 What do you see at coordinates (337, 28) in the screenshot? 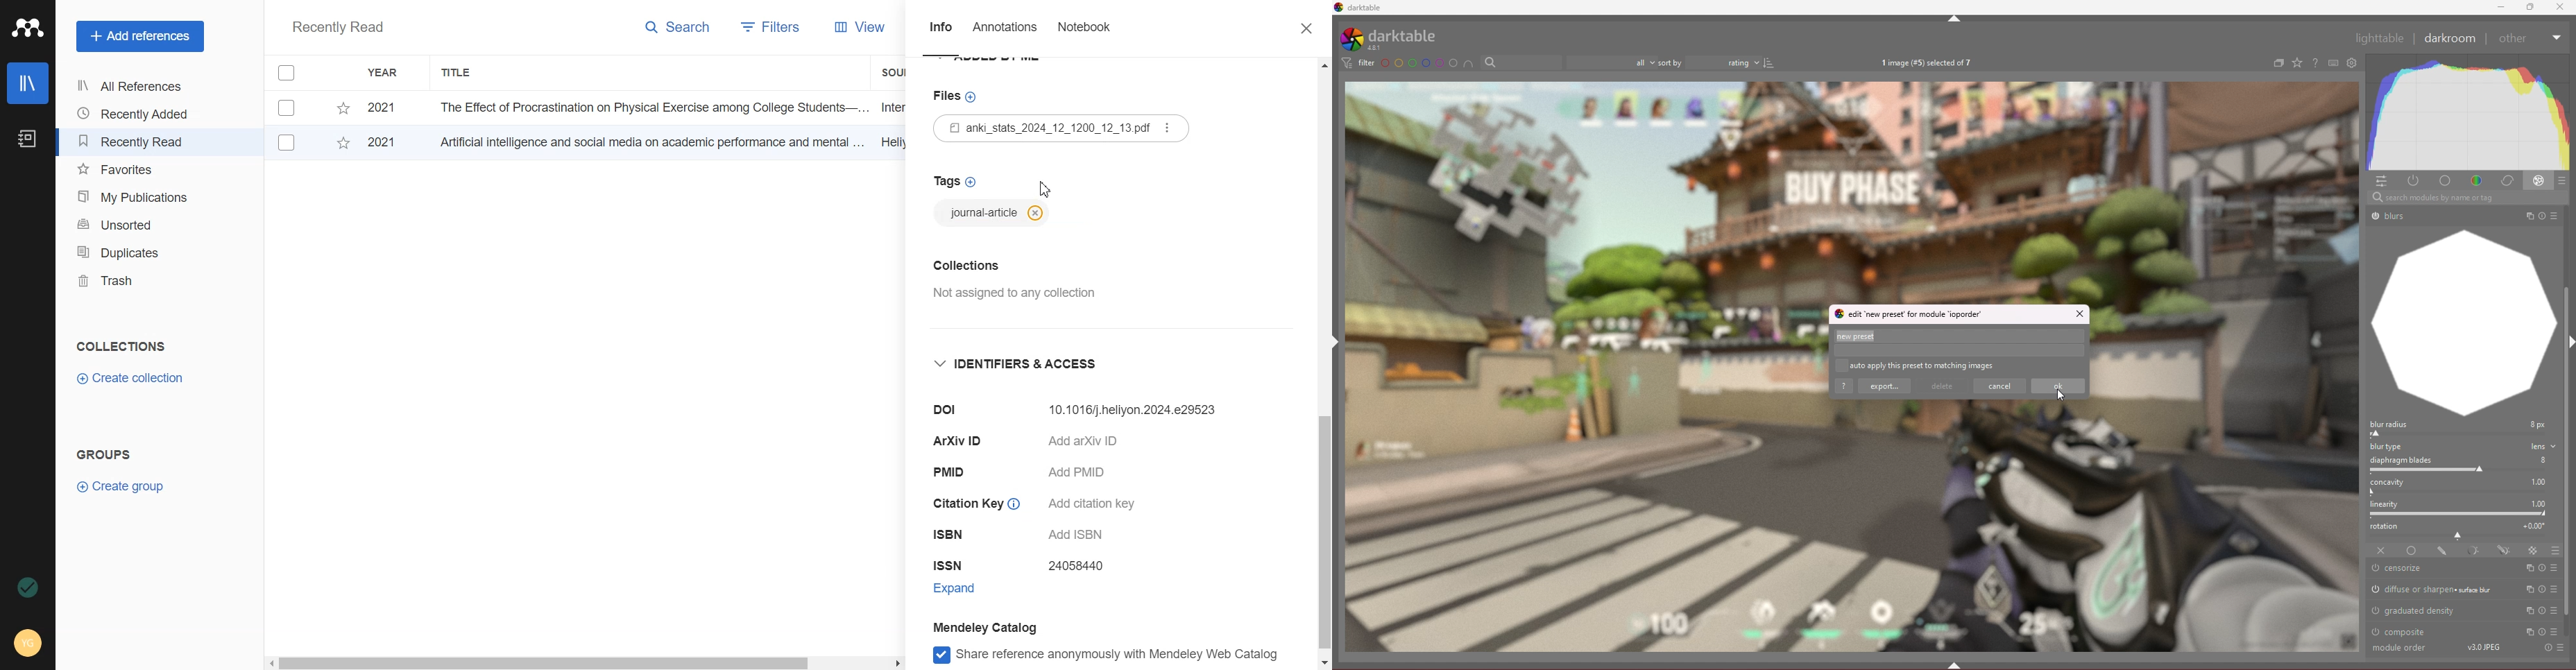
I see `Recently Read` at bounding box center [337, 28].